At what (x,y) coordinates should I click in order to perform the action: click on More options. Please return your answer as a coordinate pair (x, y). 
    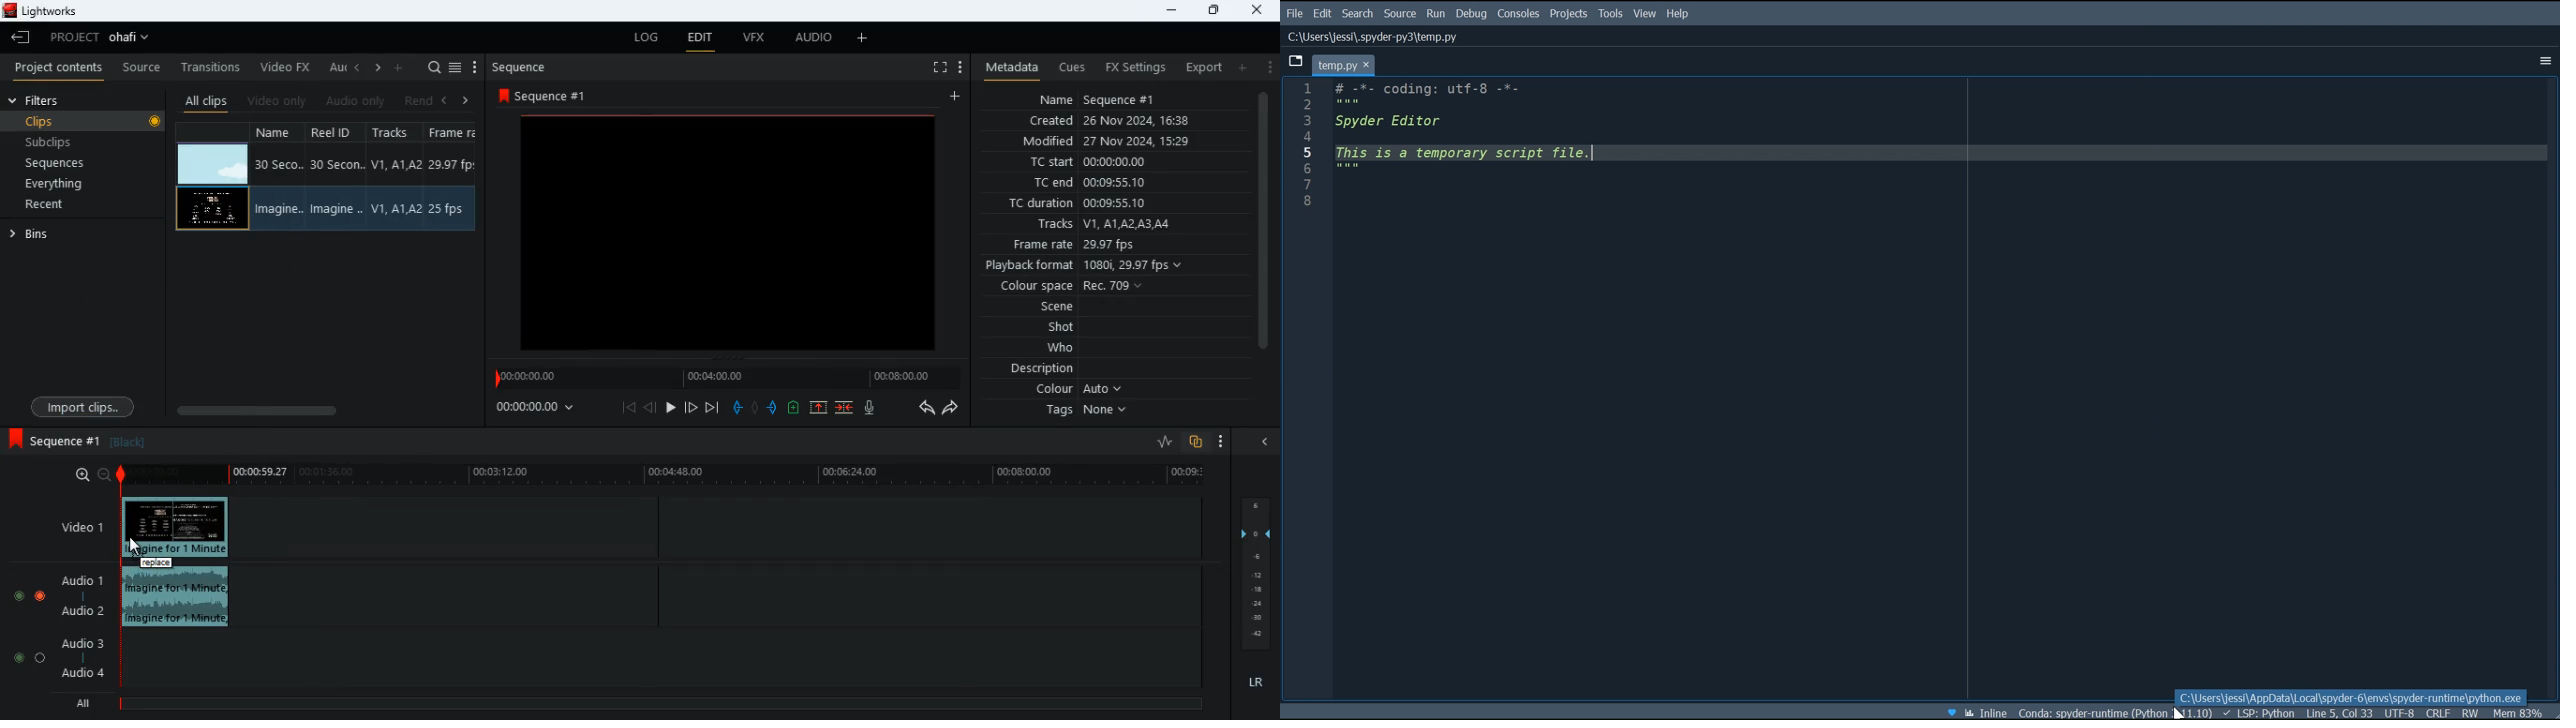
    Looking at the image, I should click on (2543, 62).